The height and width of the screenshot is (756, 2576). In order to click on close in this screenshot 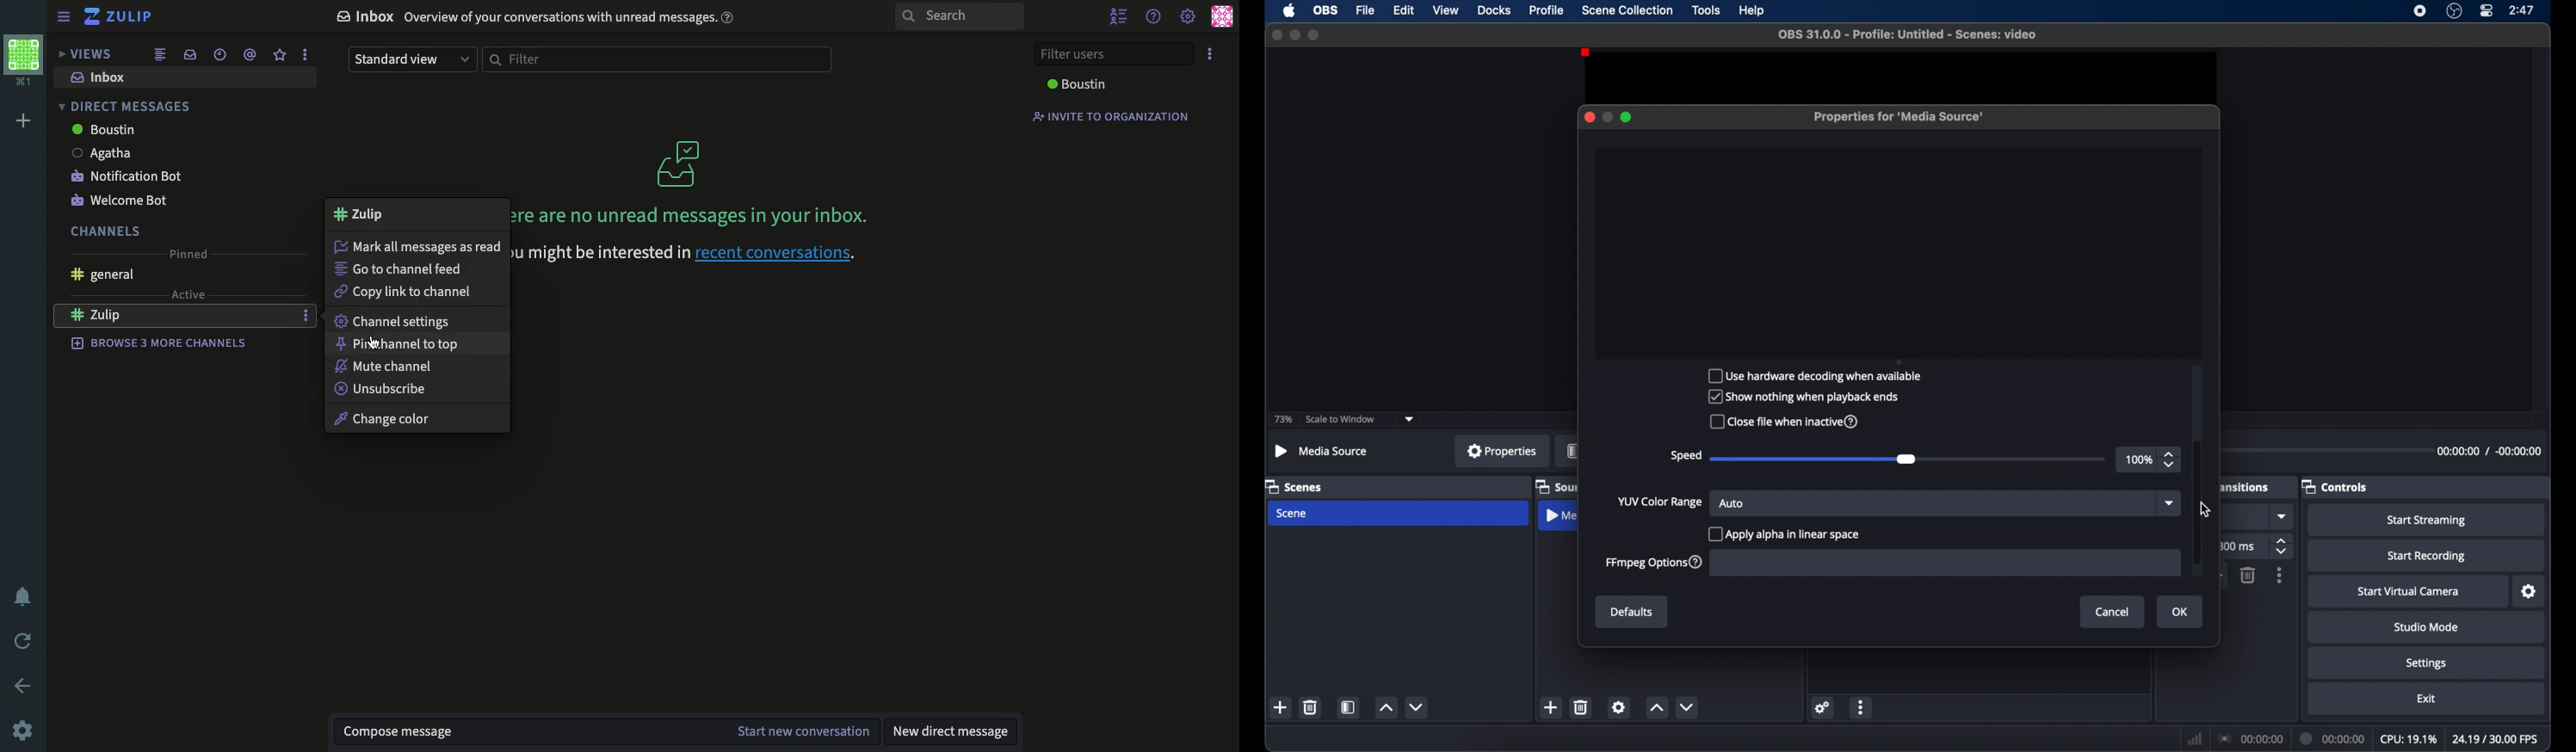, I will do `click(1276, 34)`.